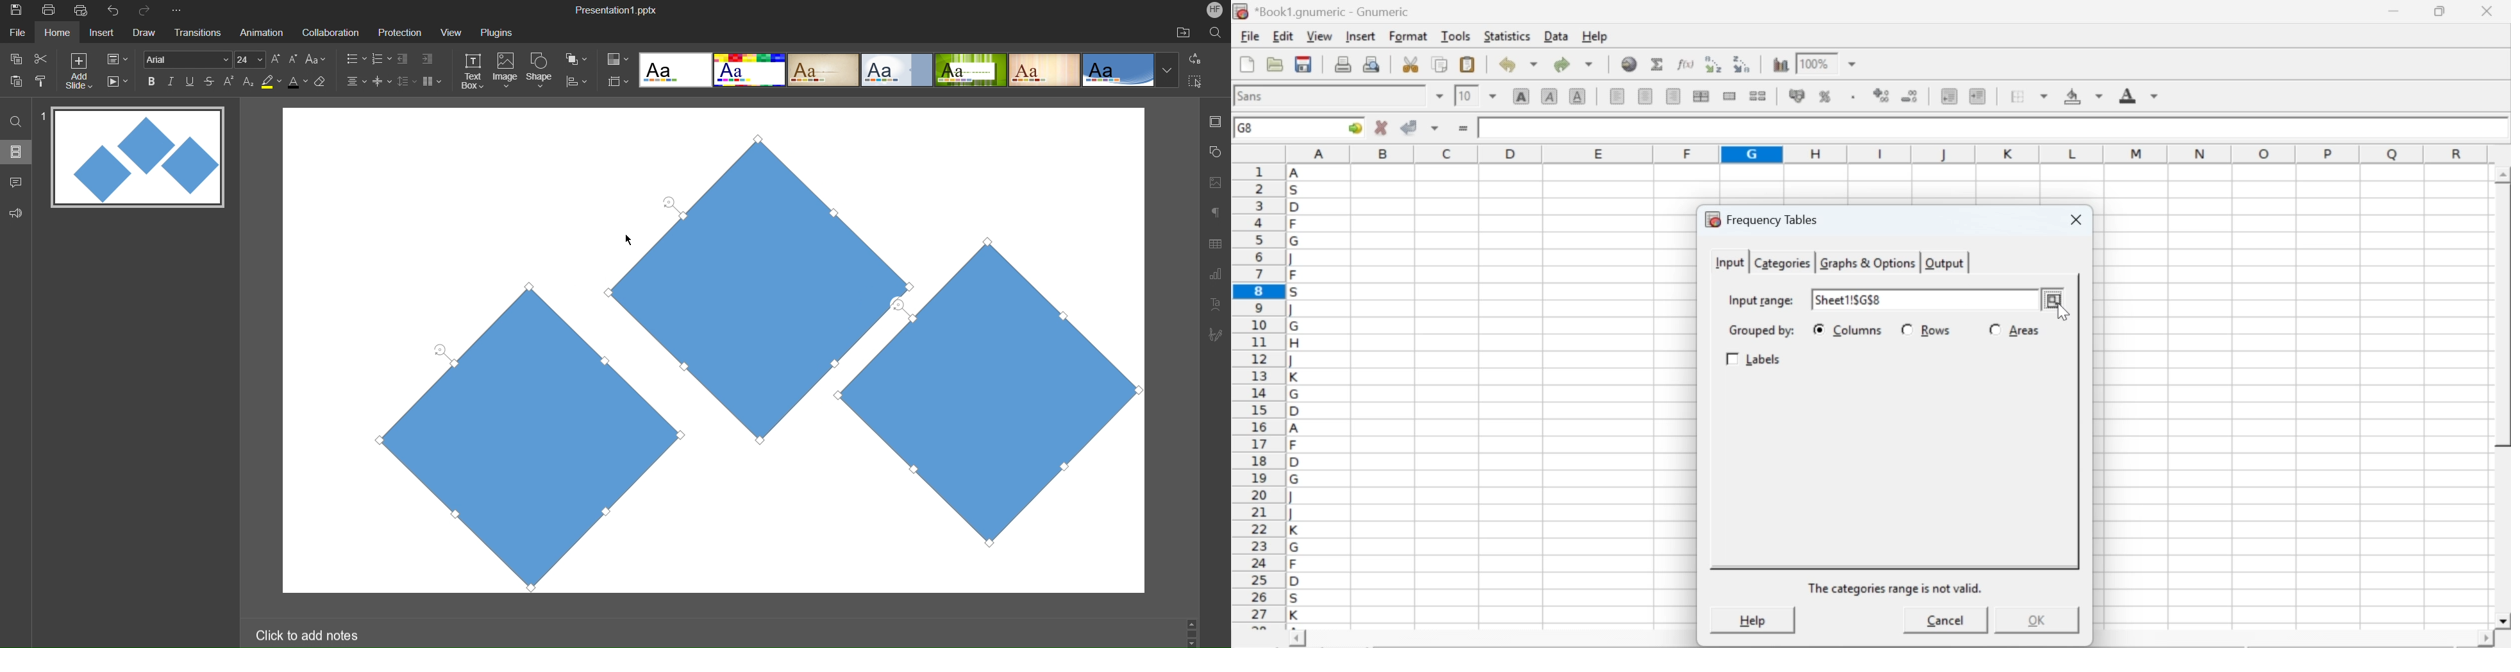  I want to click on click to add notes, so click(310, 634).